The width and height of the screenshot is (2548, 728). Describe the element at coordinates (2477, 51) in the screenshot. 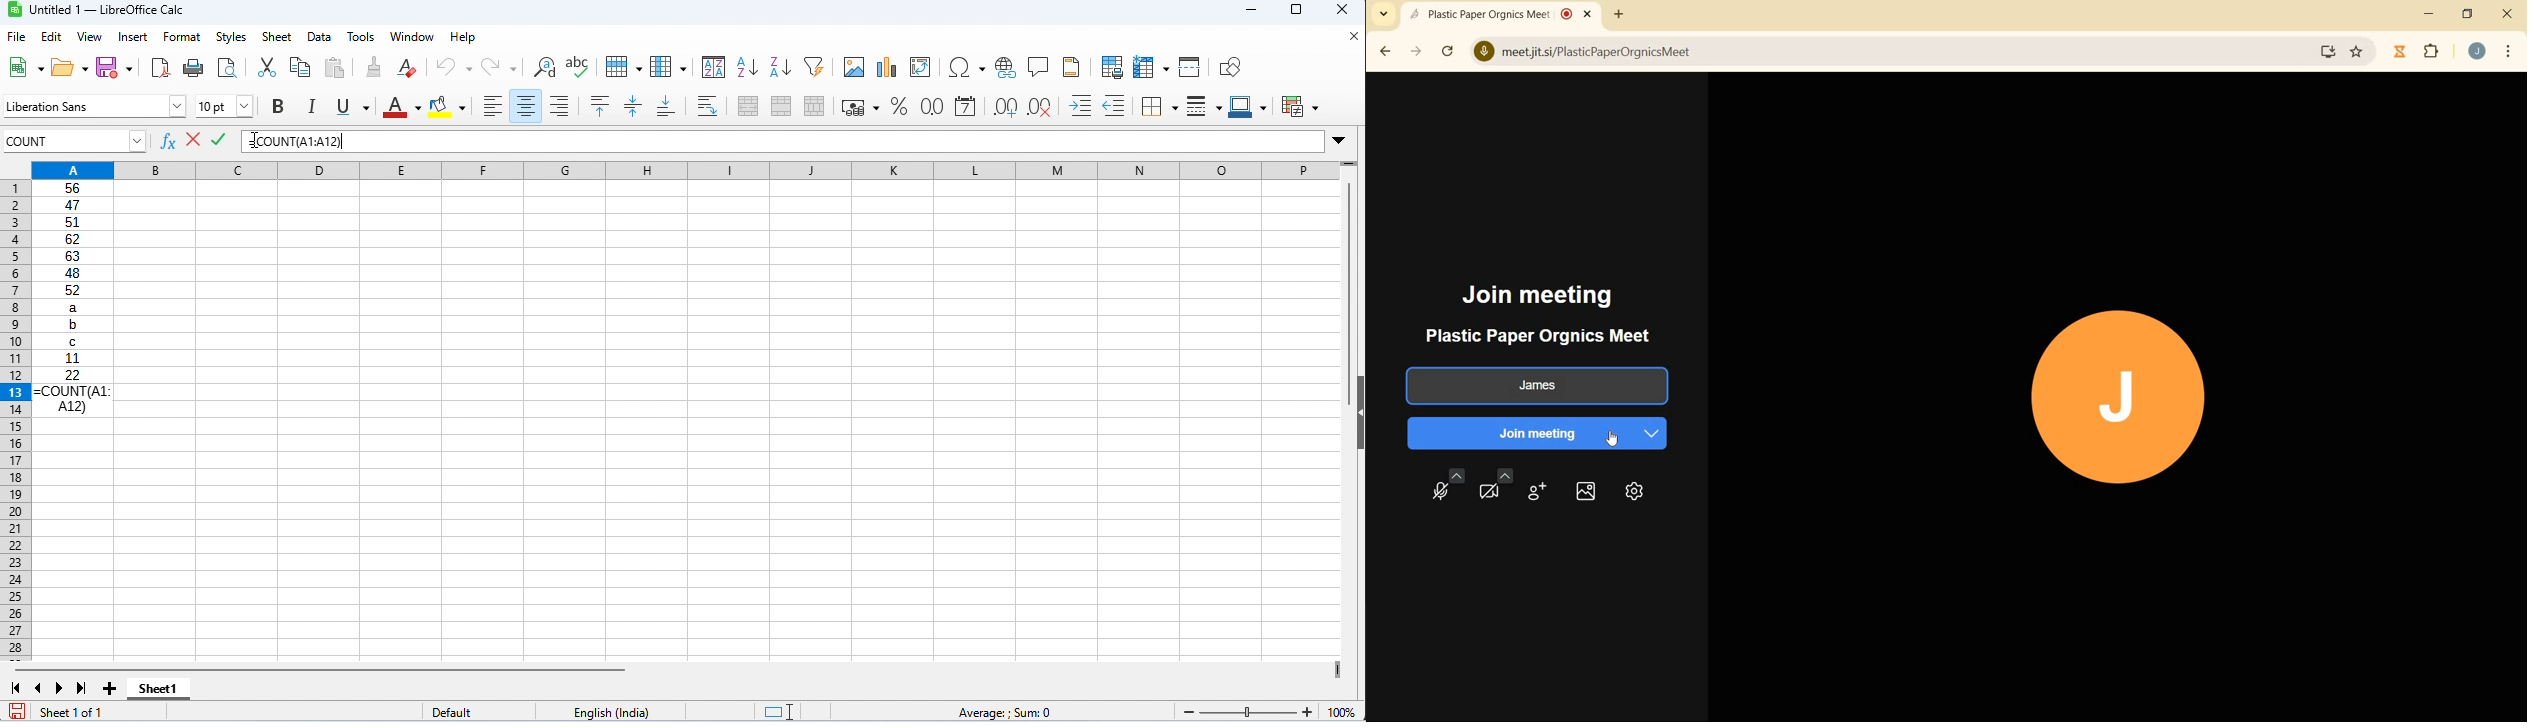

I see `account` at that location.